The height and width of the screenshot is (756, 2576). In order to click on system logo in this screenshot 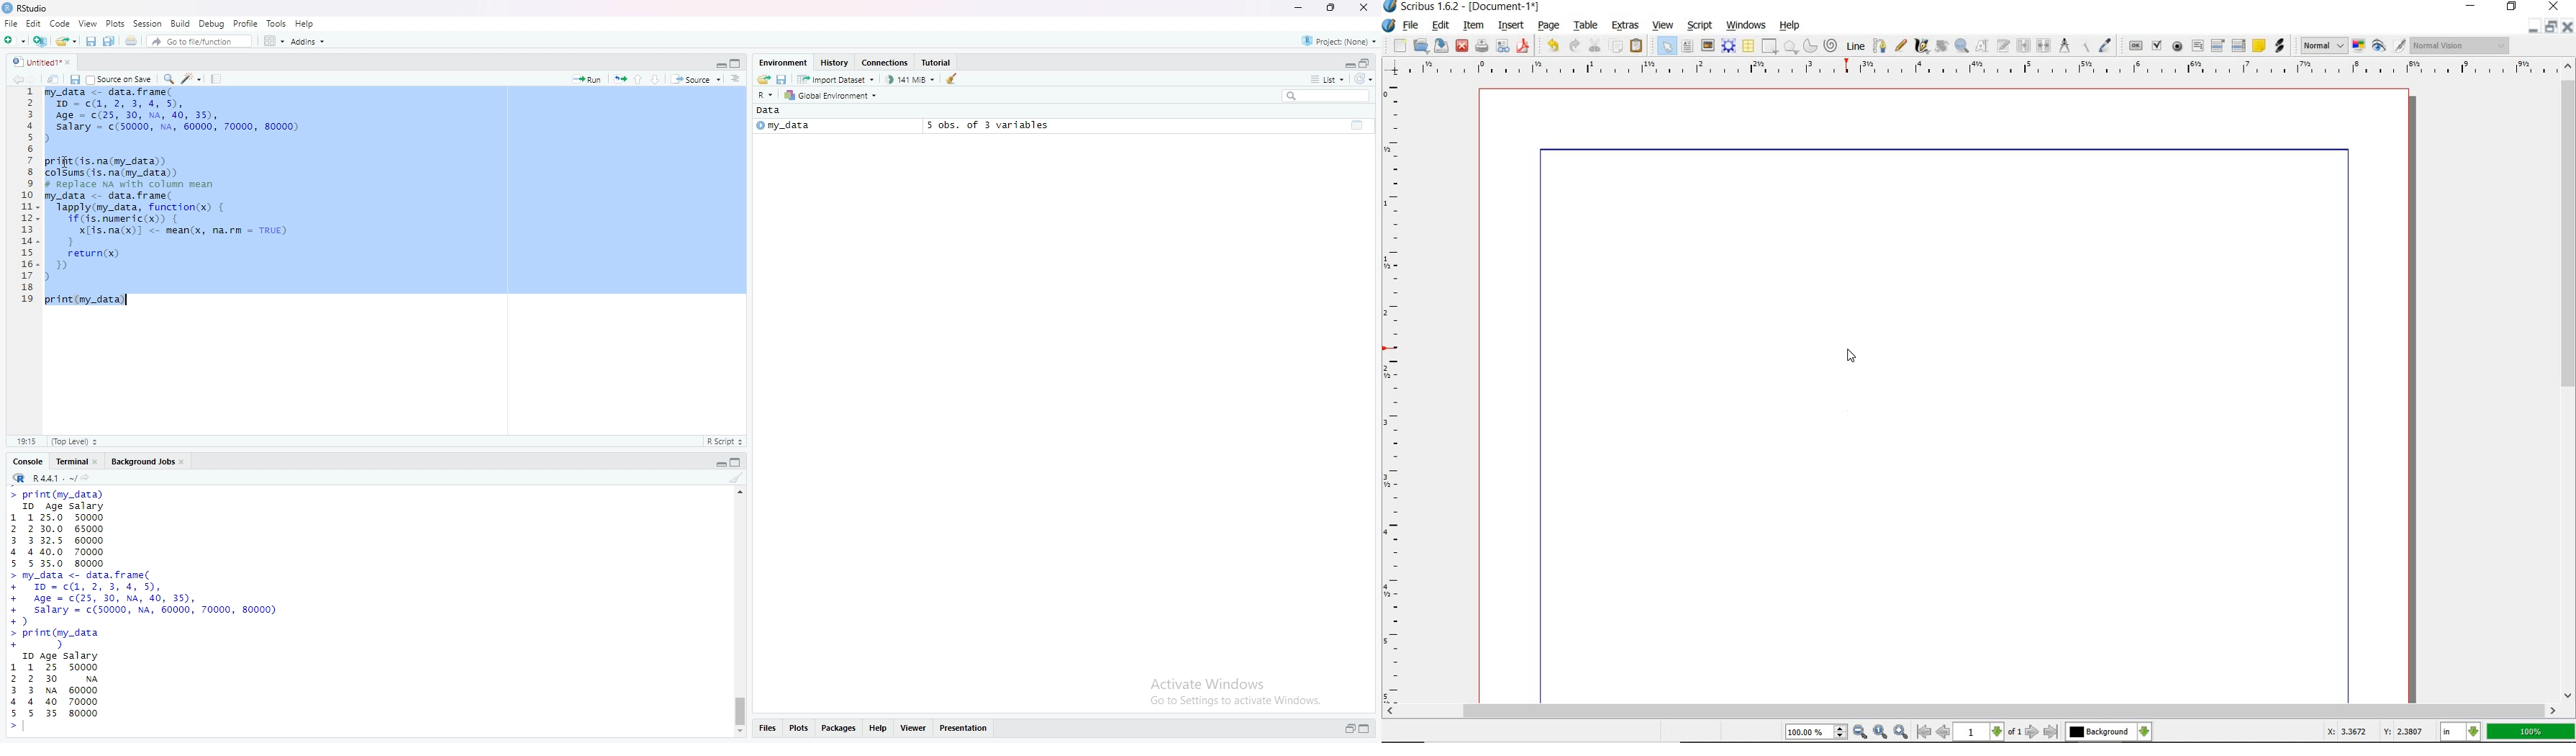, I will do `click(1389, 25)`.